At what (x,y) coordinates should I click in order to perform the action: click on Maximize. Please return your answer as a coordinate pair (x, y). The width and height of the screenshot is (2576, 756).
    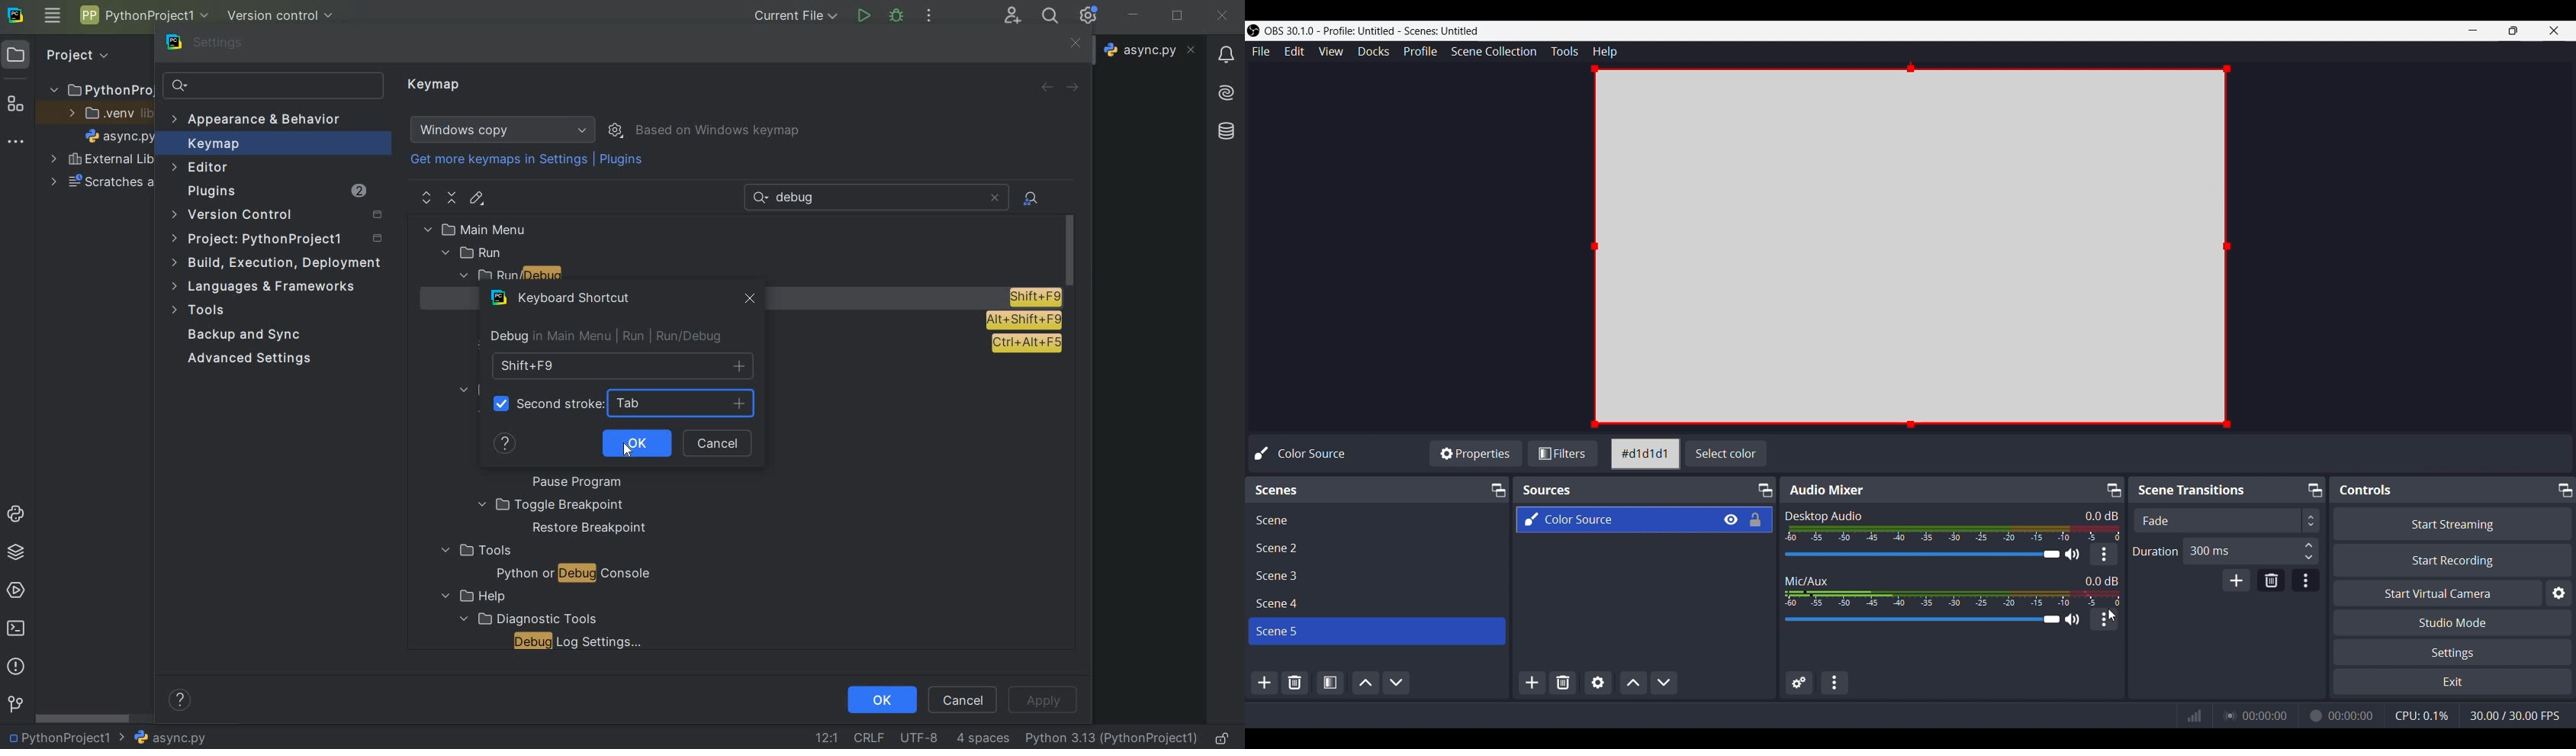
    Looking at the image, I should click on (2313, 488).